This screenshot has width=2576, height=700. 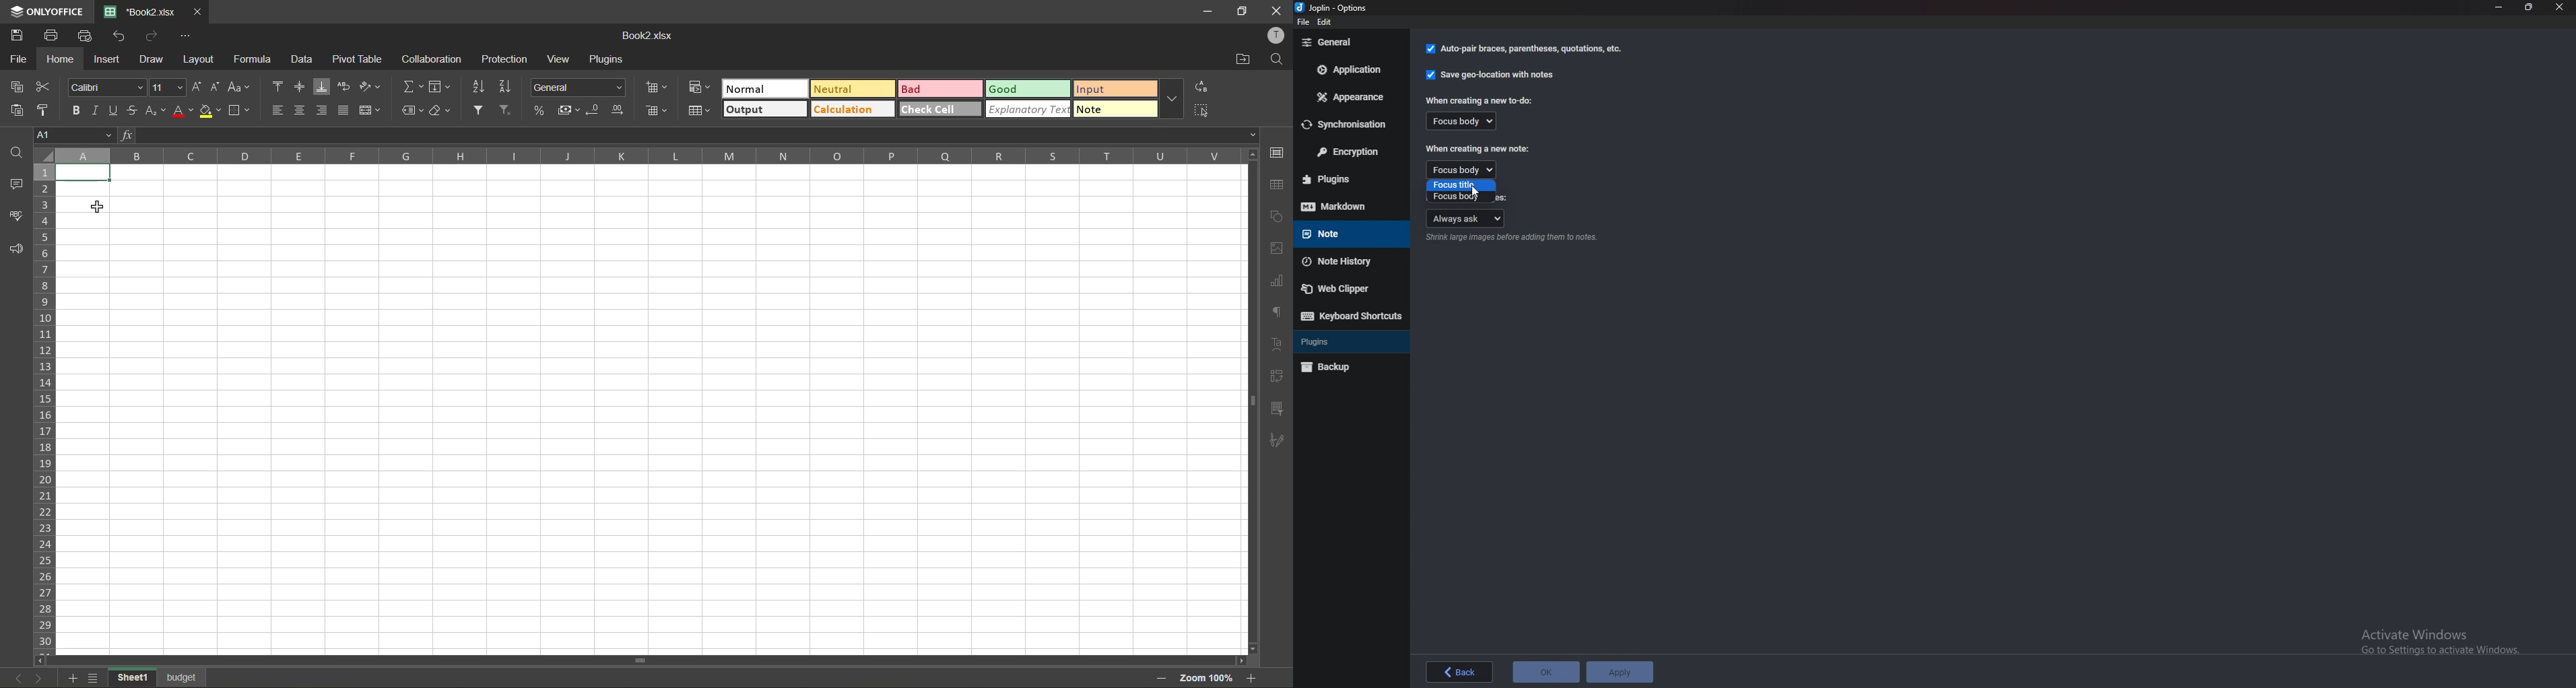 I want to click on Plugins, so click(x=1340, y=342).